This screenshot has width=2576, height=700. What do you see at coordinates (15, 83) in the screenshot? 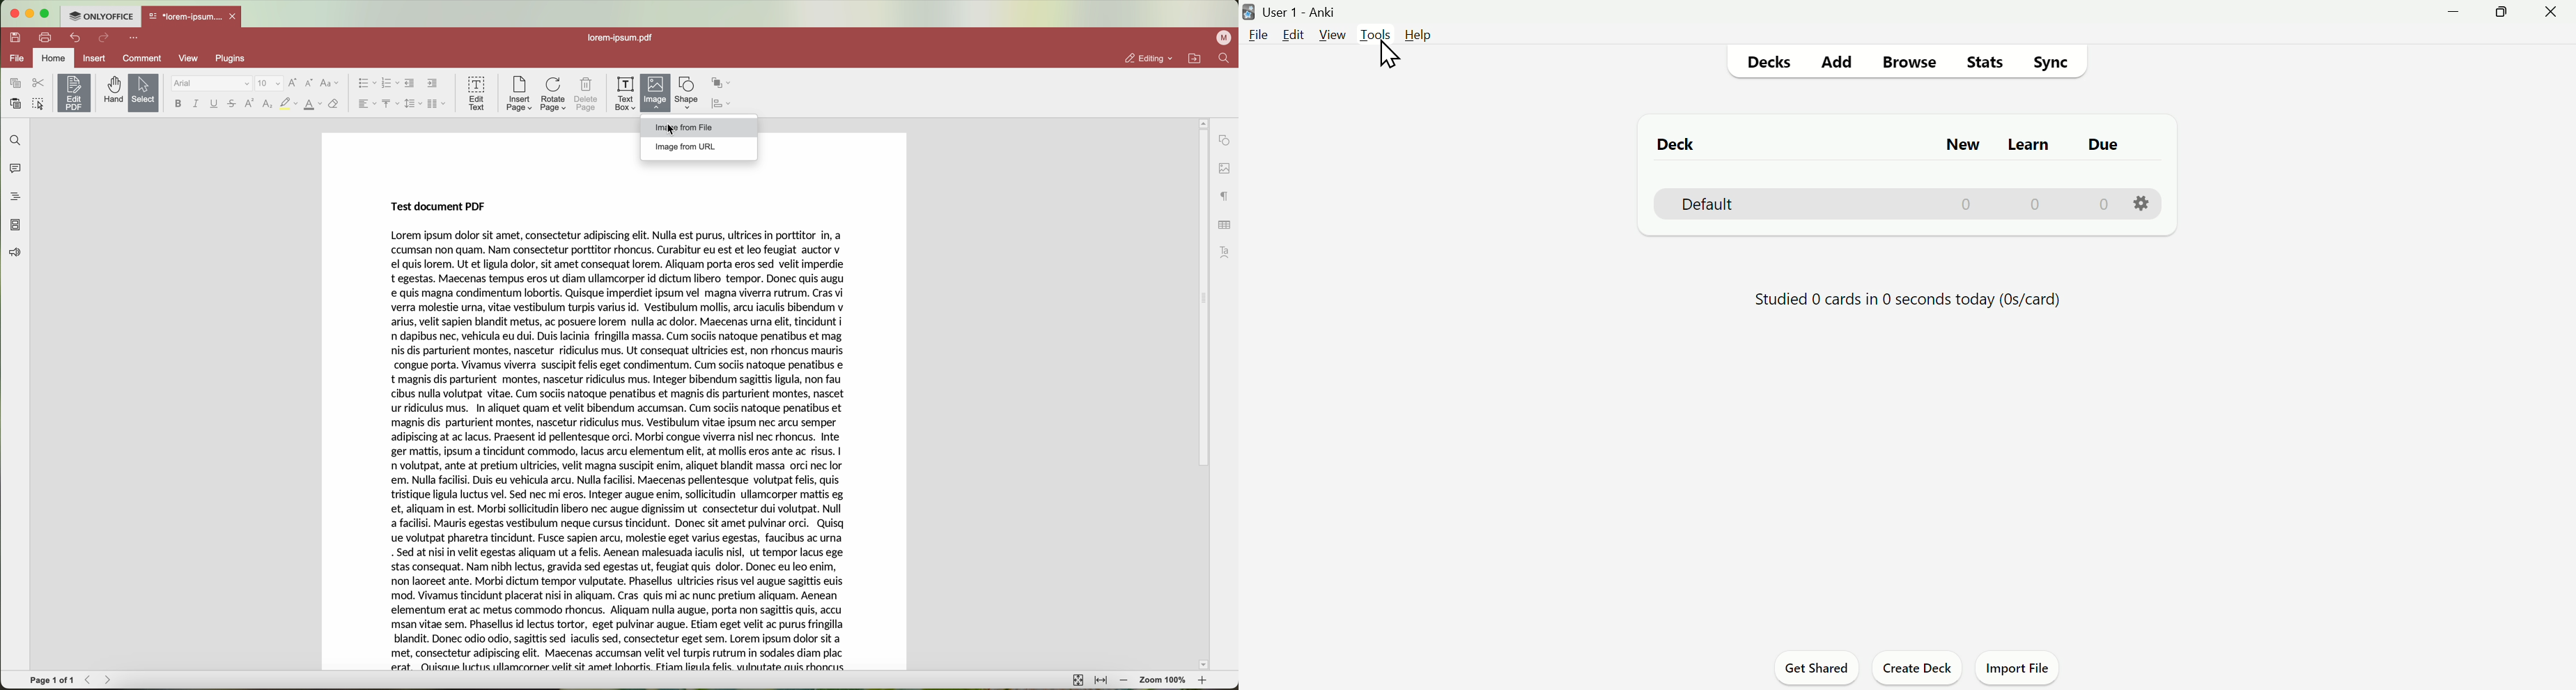
I see `copy` at bounding box center [15, 83].